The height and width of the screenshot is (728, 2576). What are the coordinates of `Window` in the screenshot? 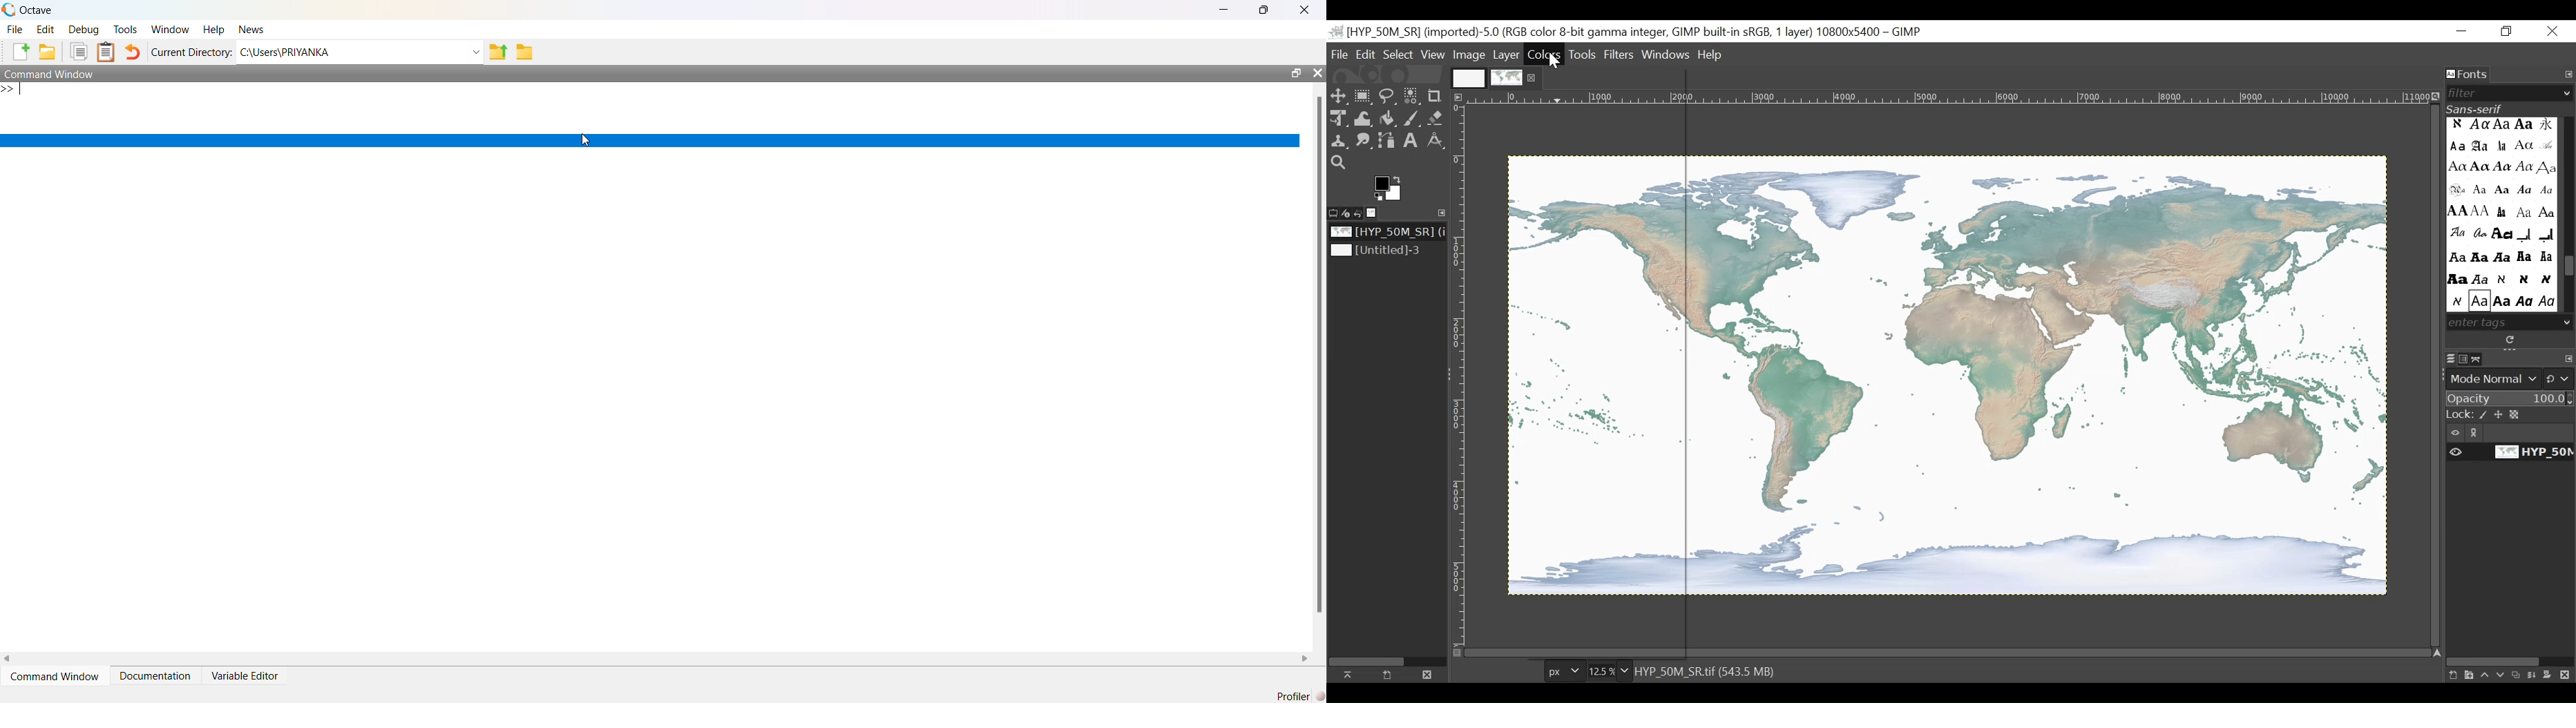 It's located at (171, 30).